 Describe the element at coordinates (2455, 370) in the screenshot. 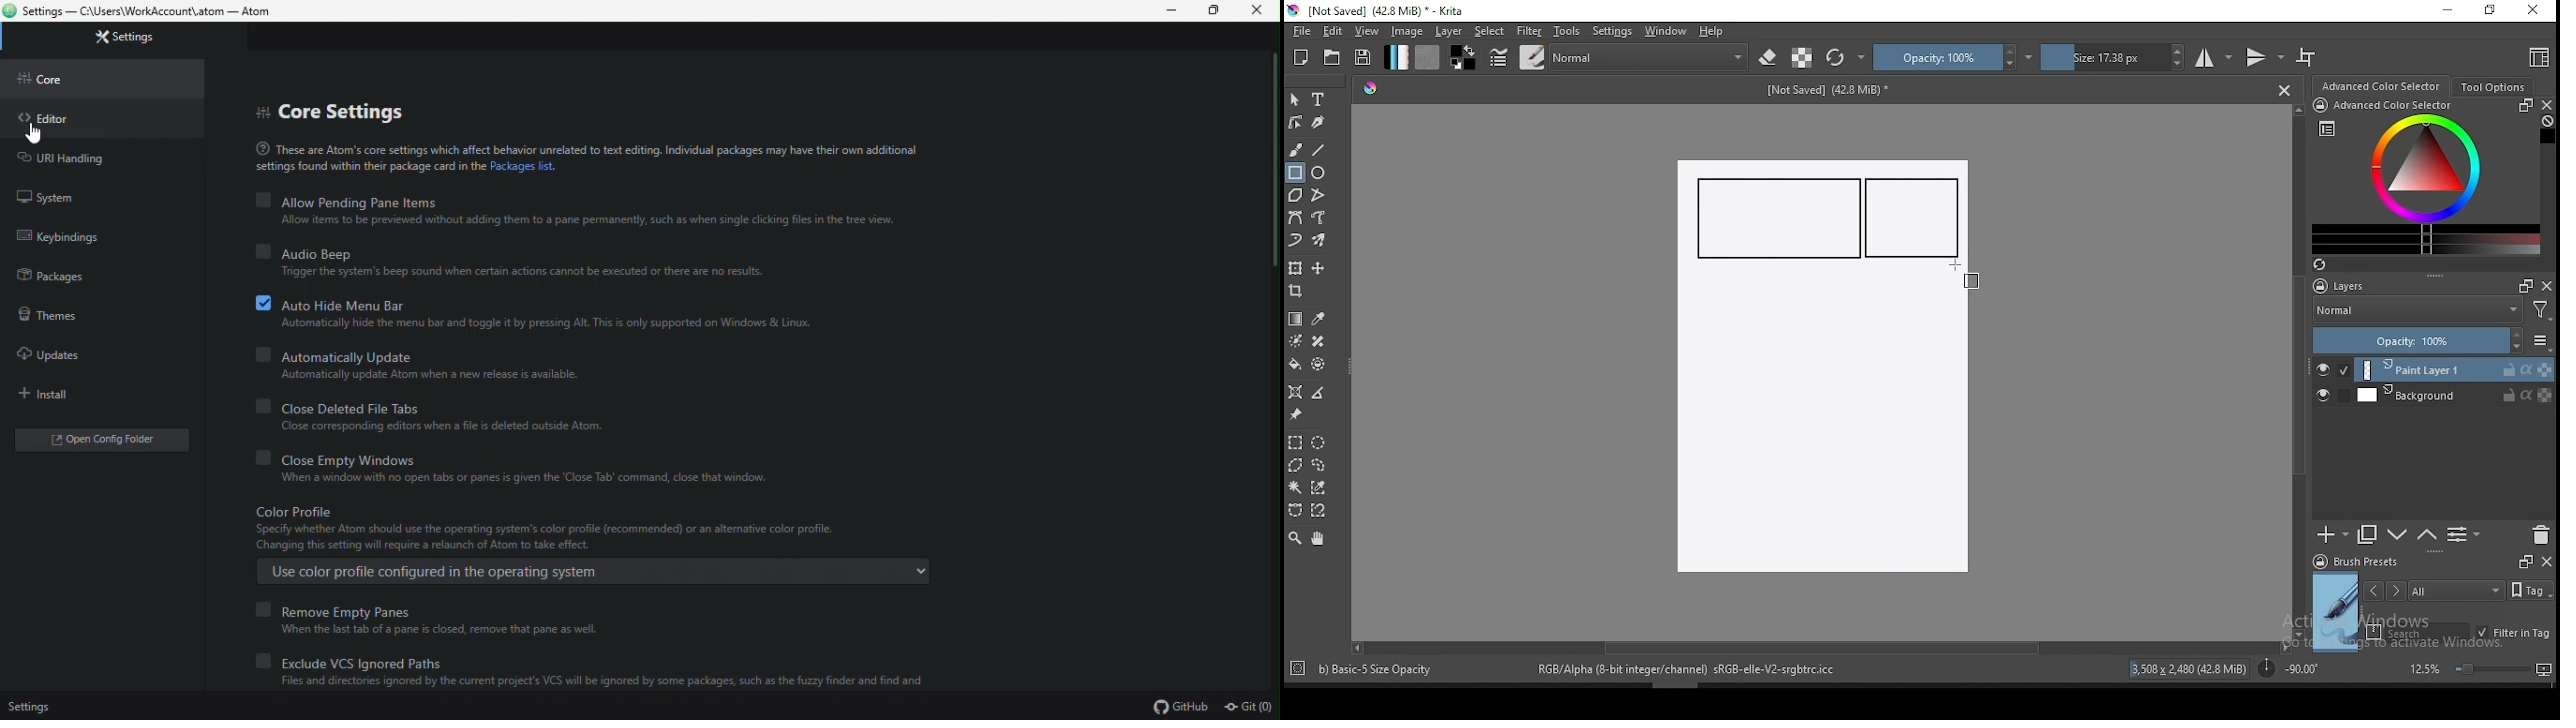

I see `layer` at that location.